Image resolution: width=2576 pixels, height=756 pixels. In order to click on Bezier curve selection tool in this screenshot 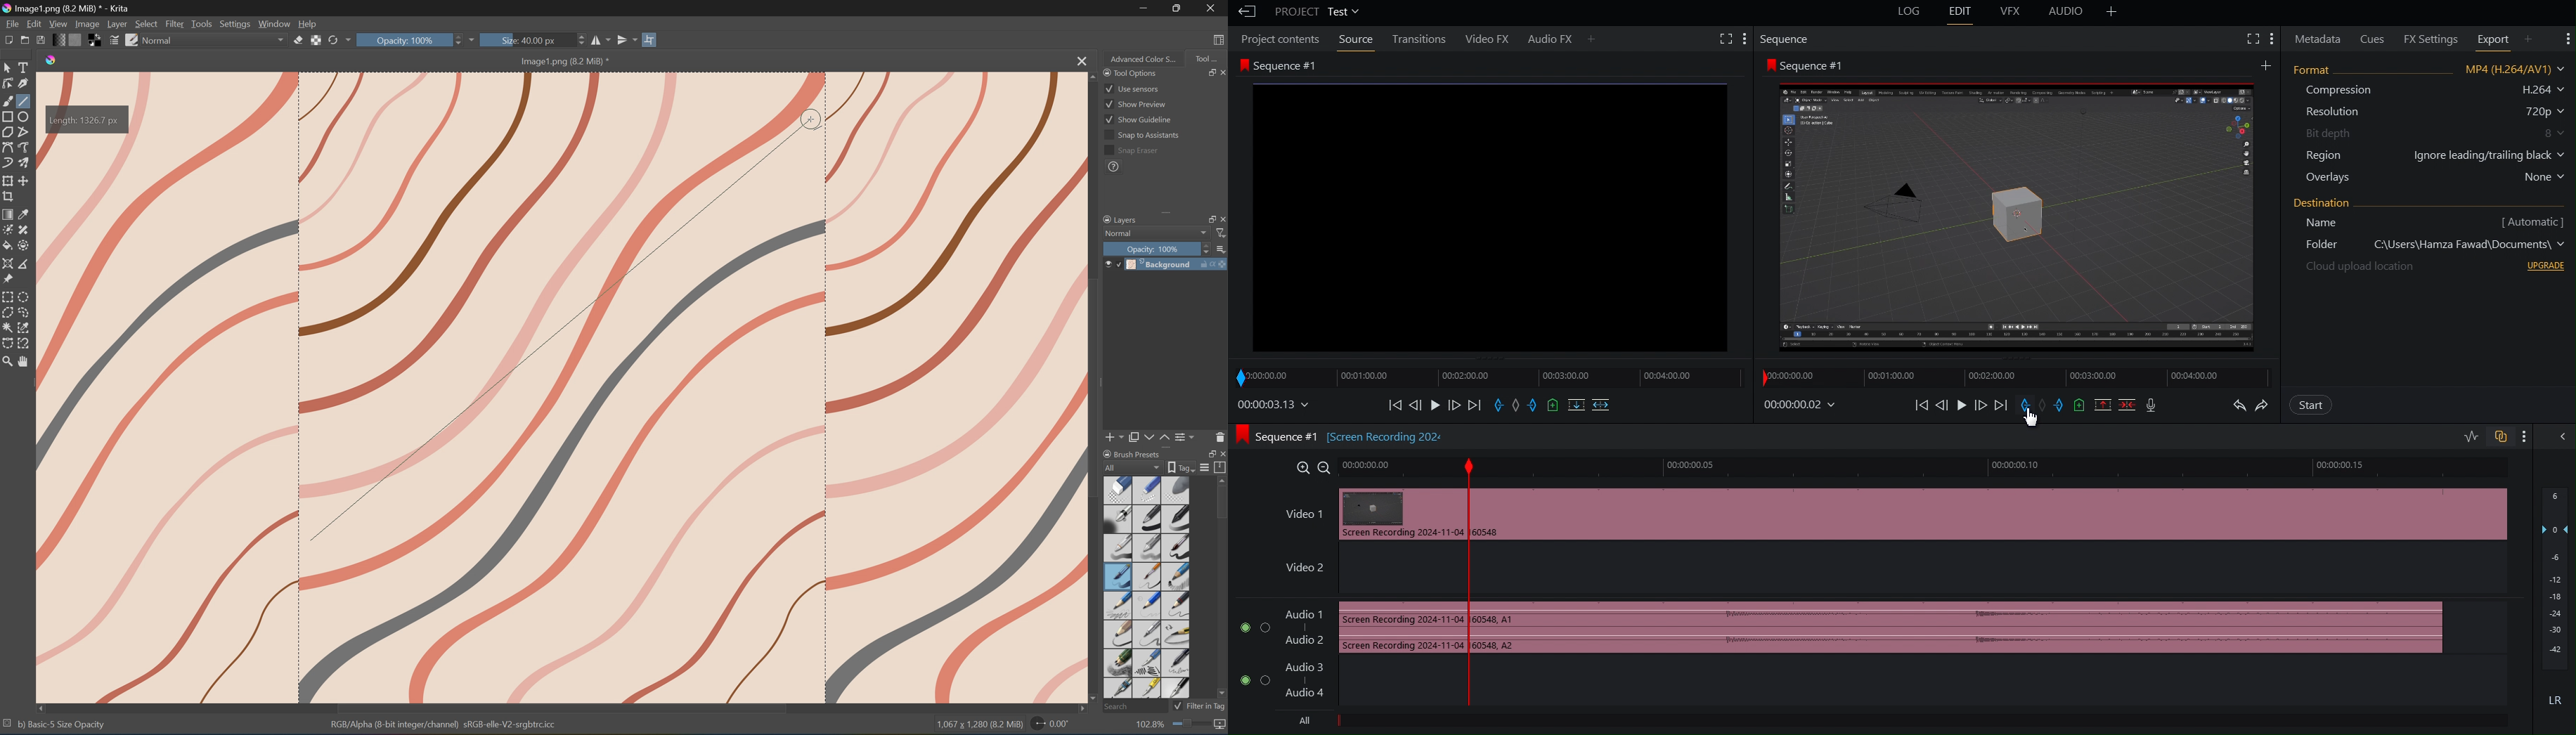, I will do `click(9, 341)`.